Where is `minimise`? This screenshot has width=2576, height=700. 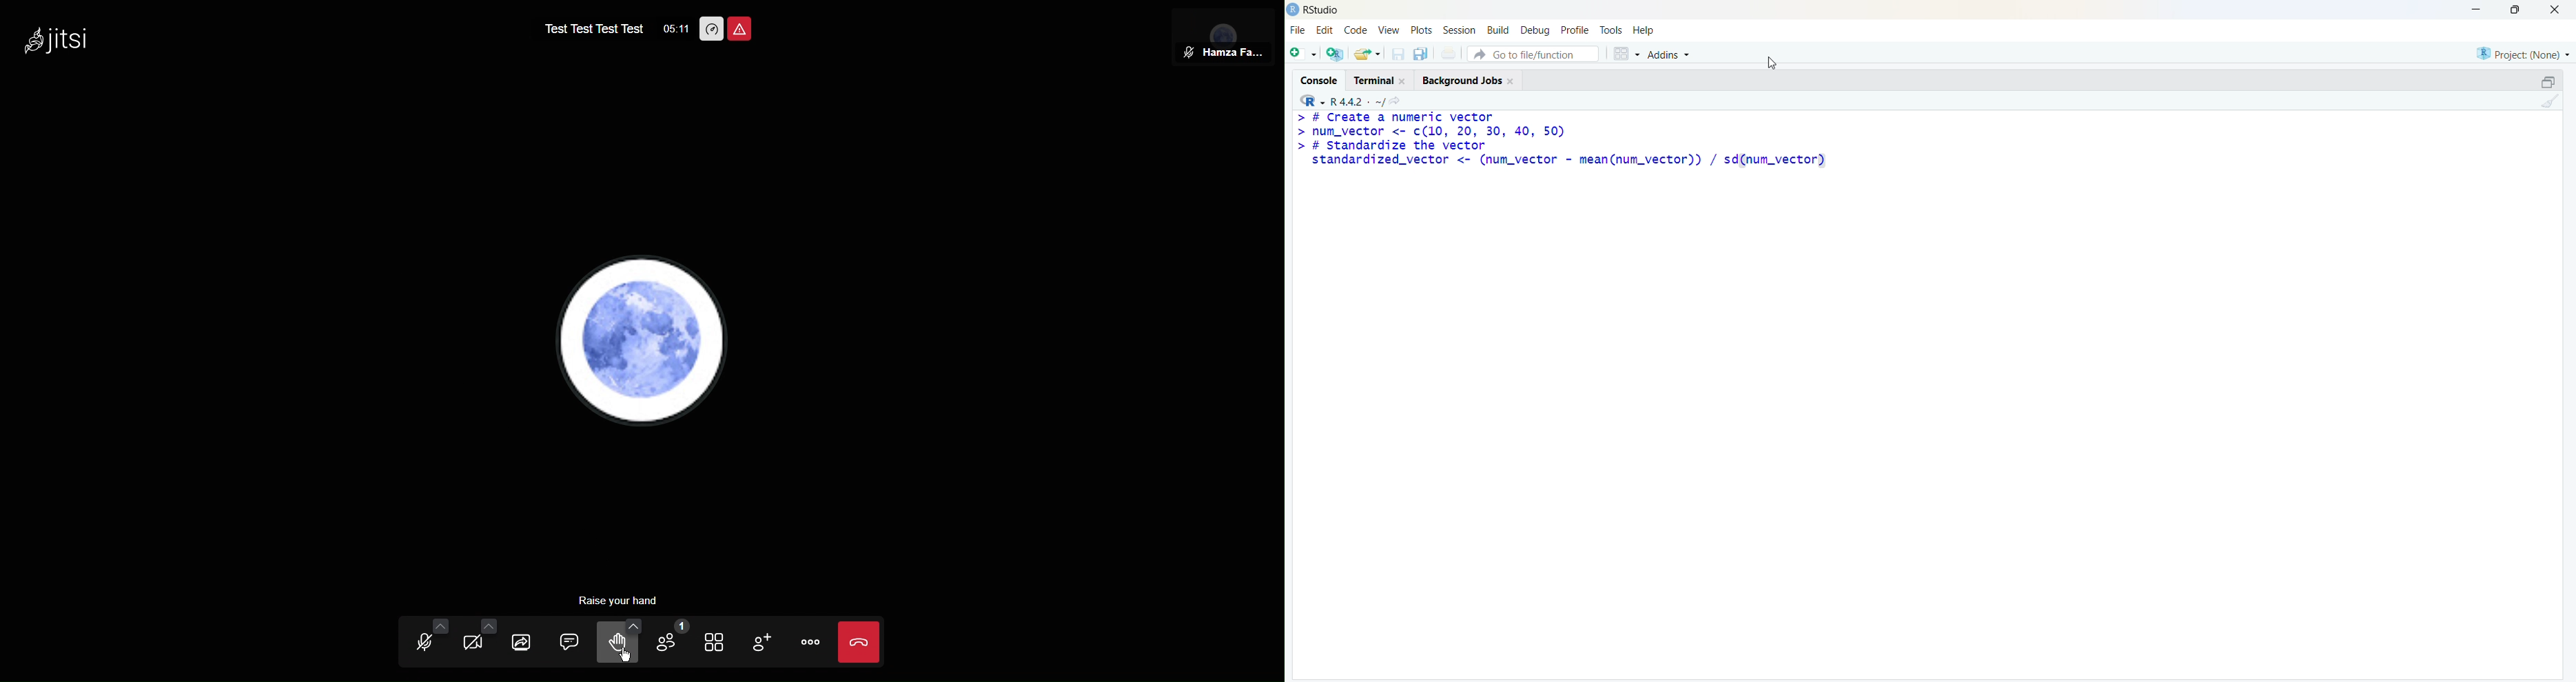
minimise is located at coordinates (2478, 9).